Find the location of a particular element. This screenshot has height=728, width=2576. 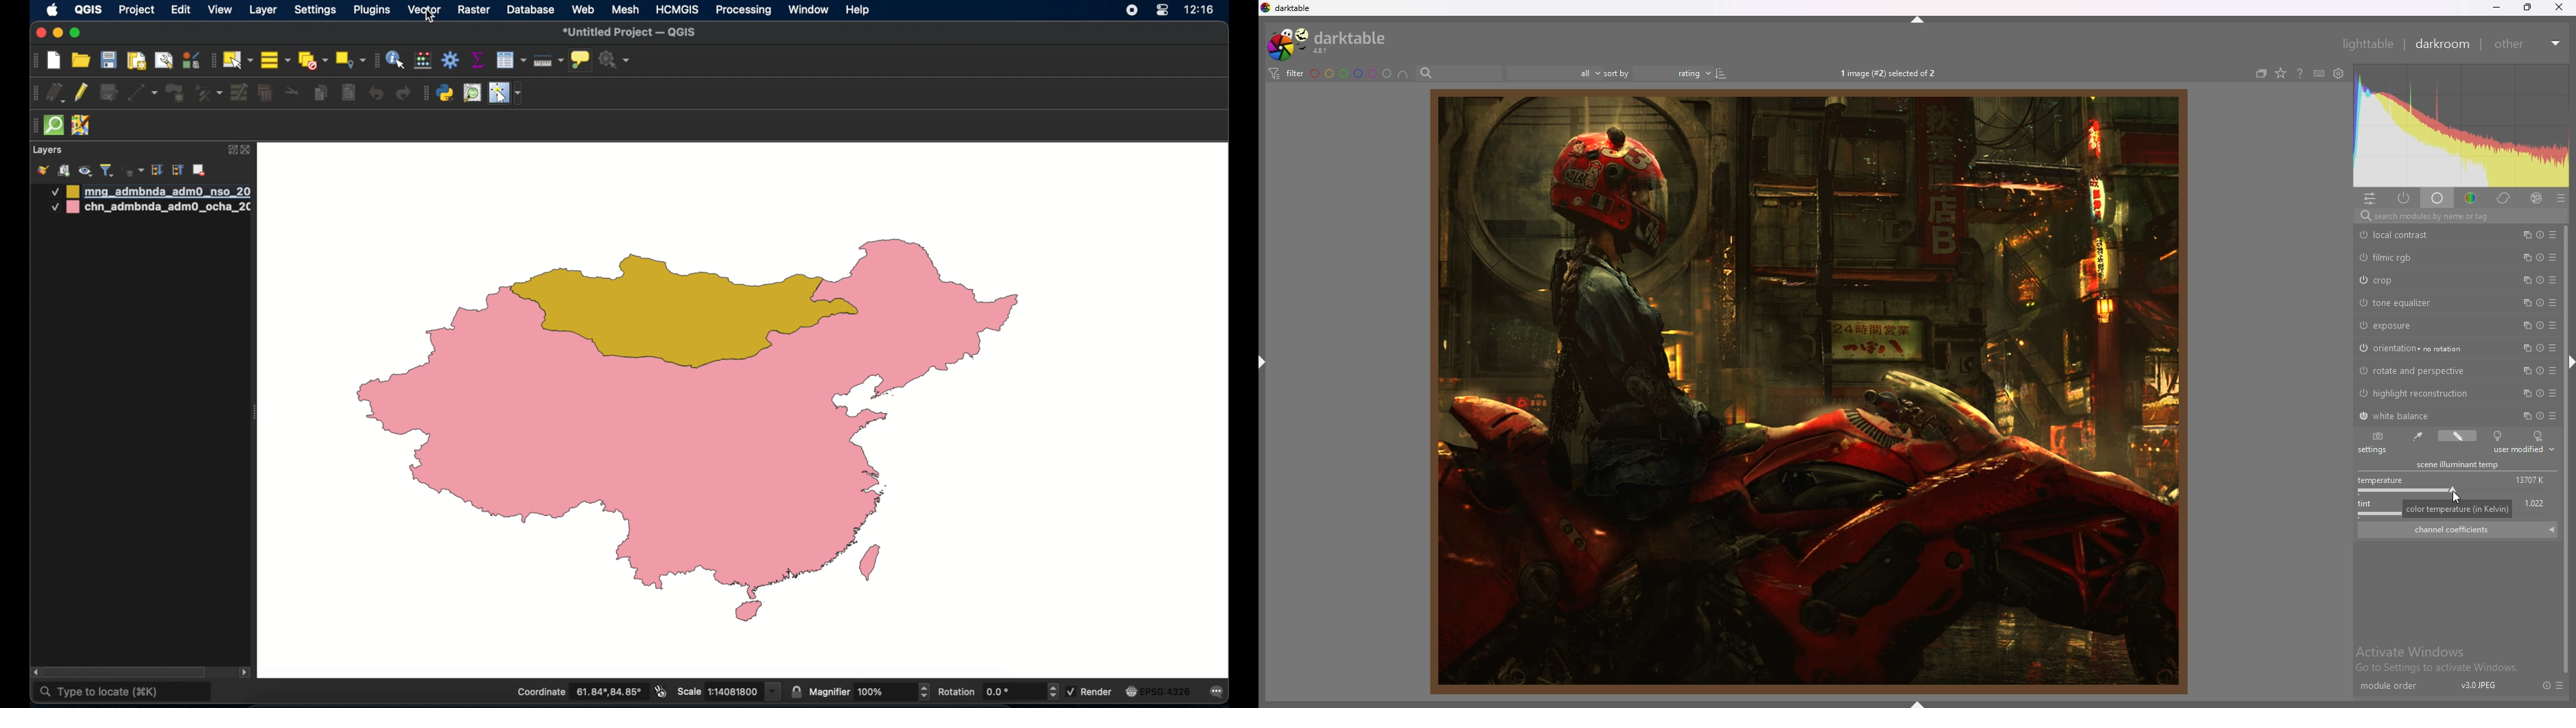

multiple instances action is located at coordinates (2522, 235).